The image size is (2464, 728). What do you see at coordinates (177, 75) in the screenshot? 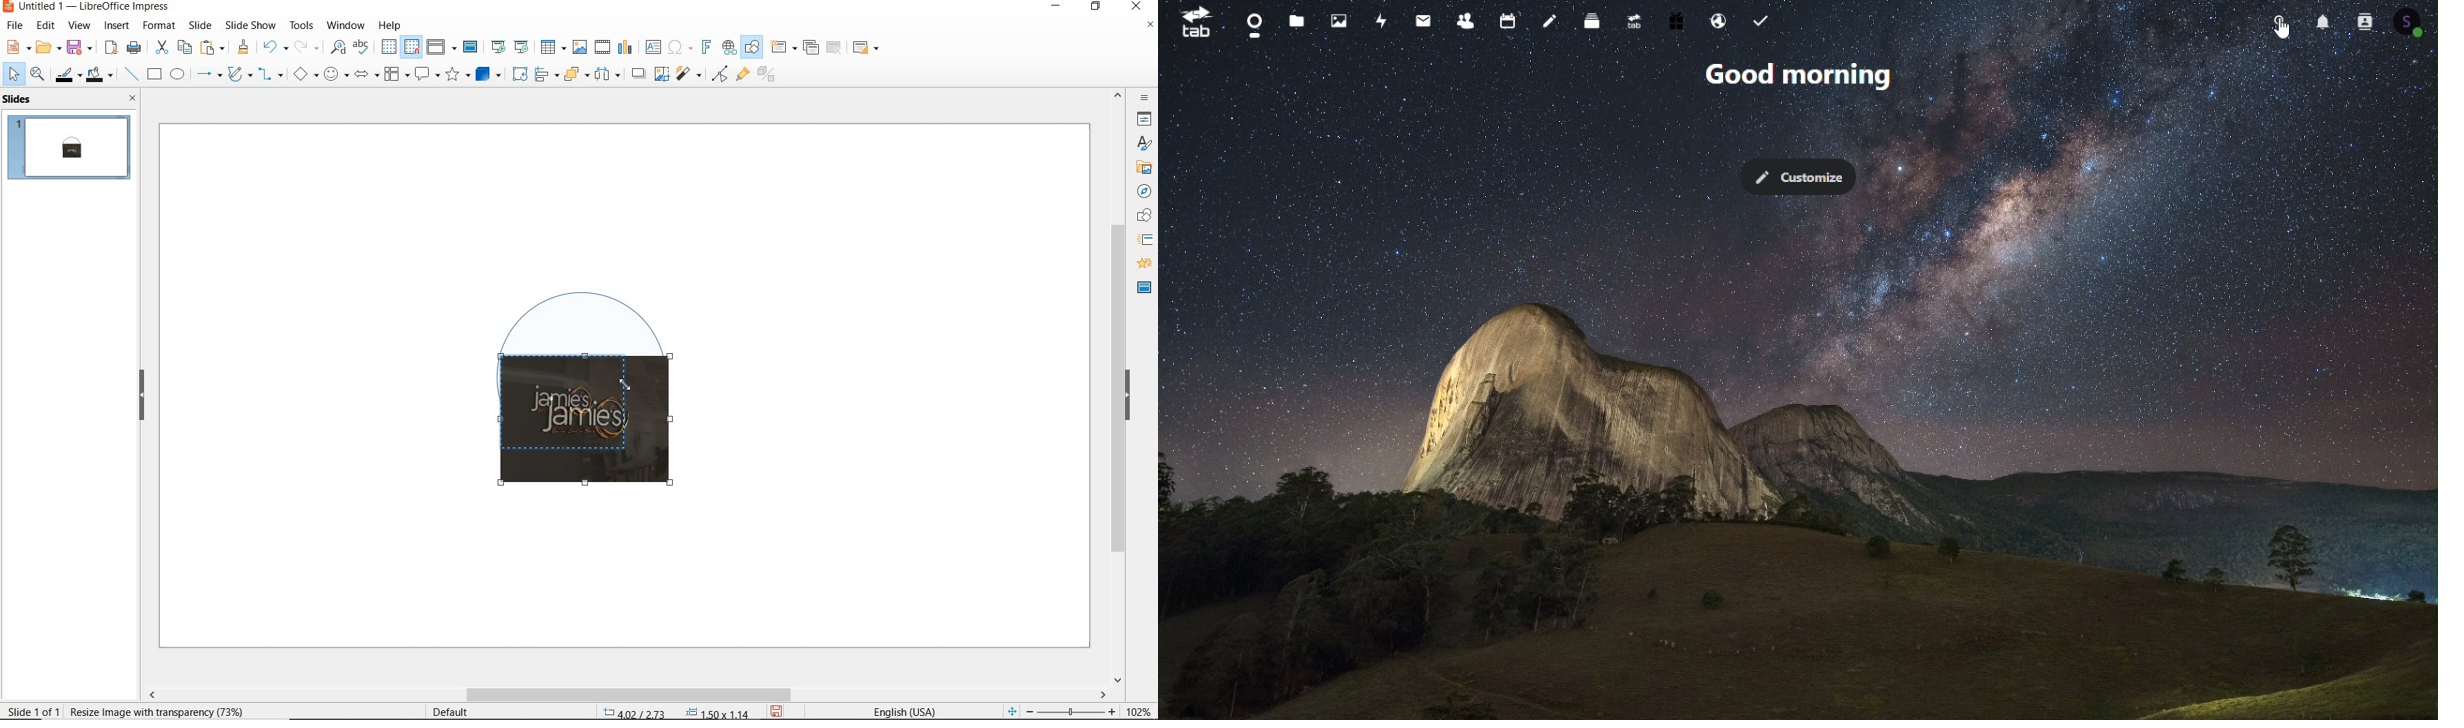
I see `ellipse` at bounding box center [177, 75].